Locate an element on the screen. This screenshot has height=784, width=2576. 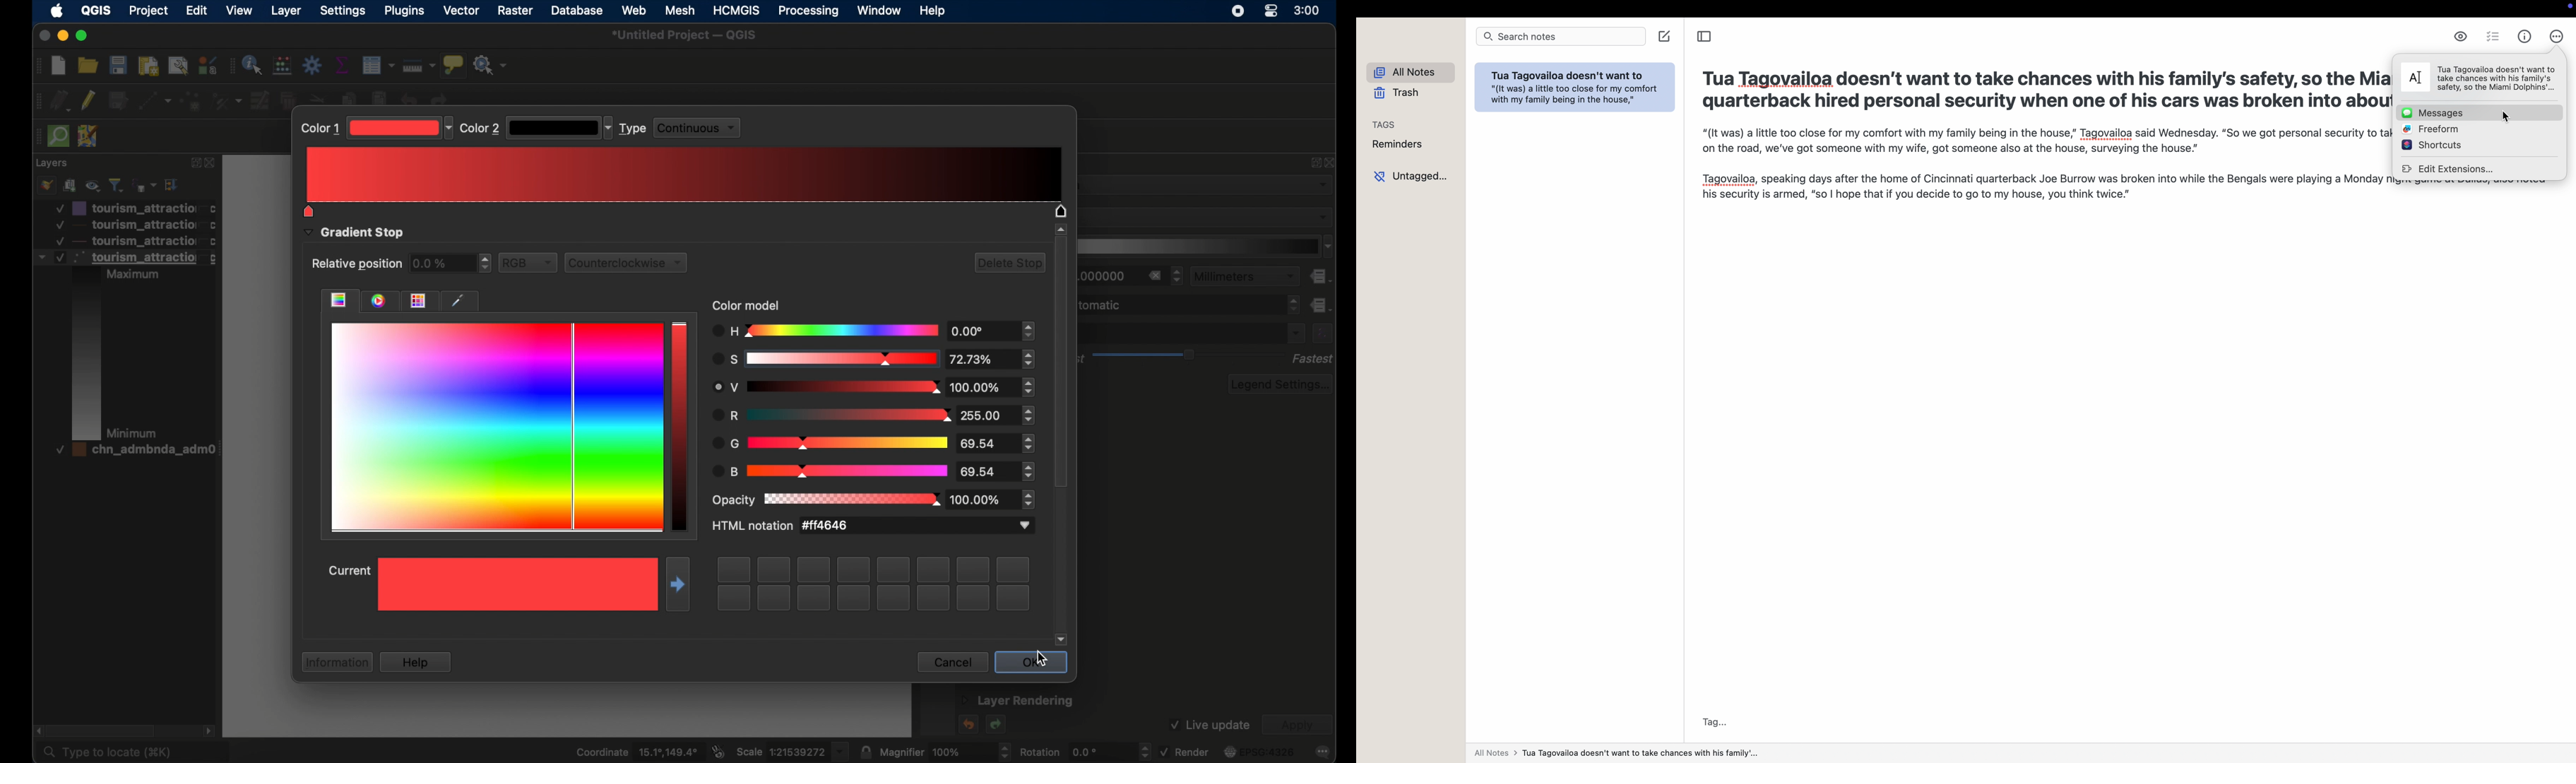
RGB dropdown is located at coordinates (530, 262).